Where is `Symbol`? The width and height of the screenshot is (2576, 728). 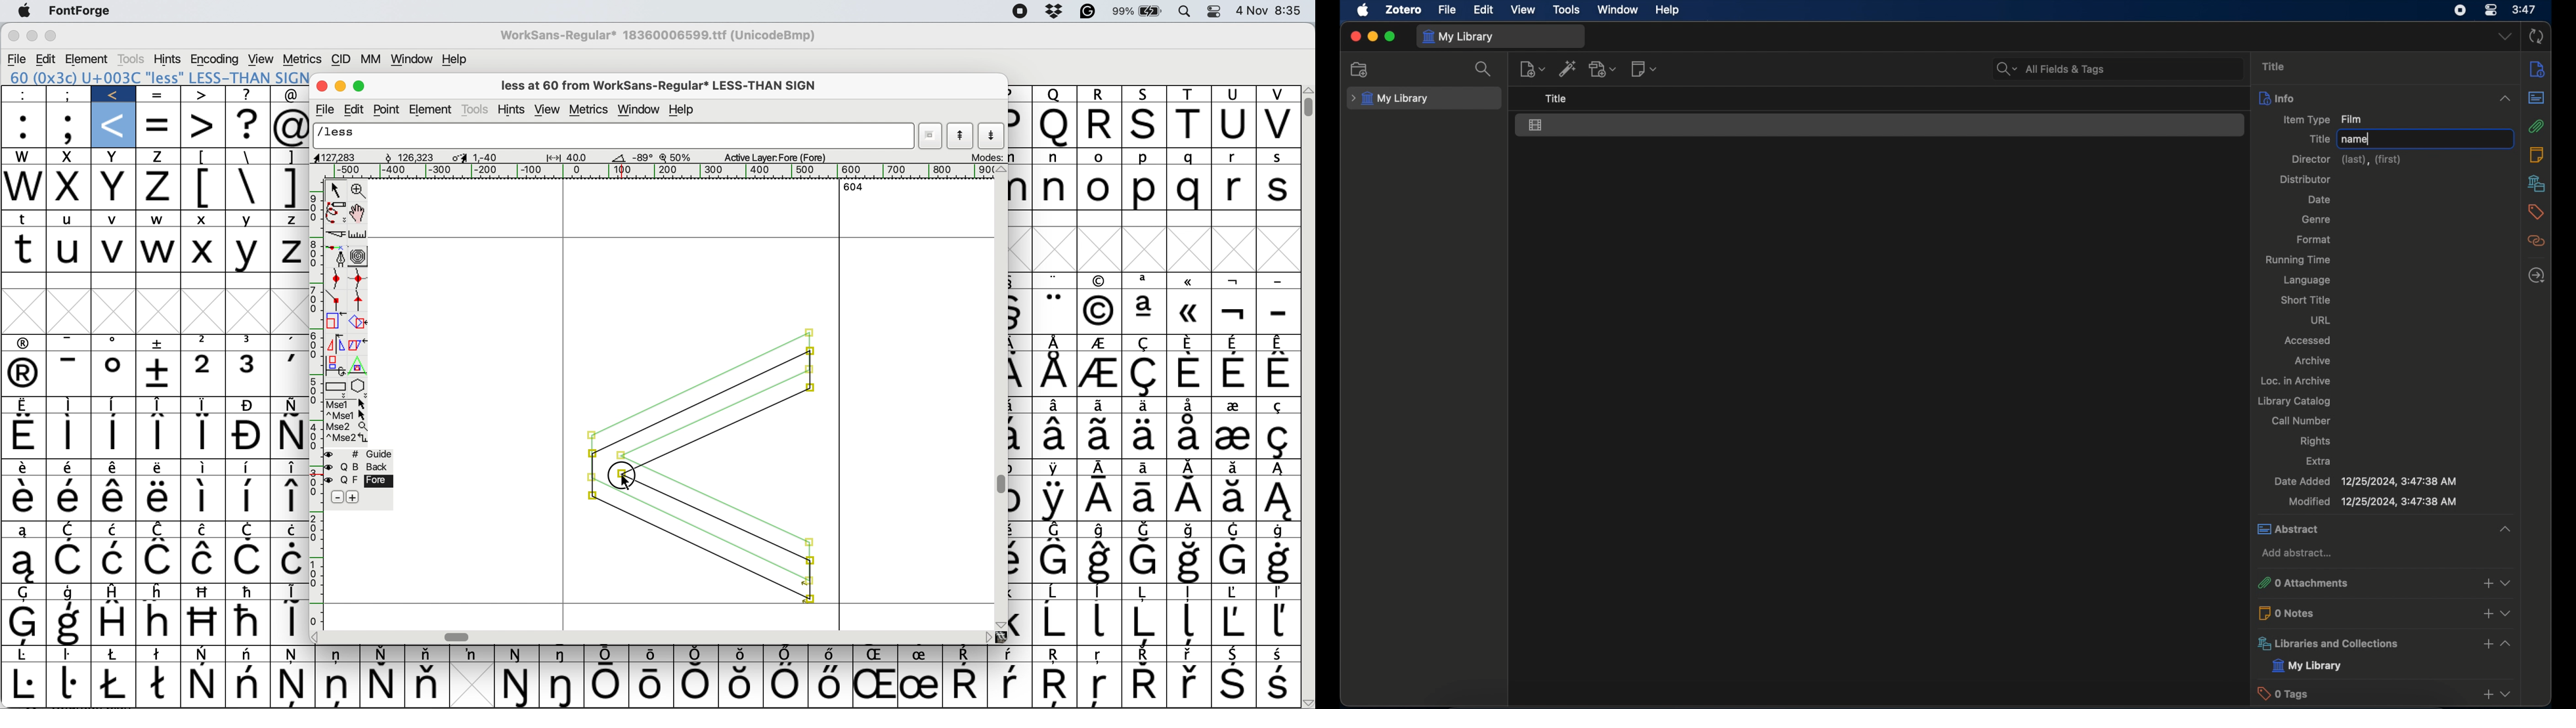
Symbol is located at coordinates (699, 653).